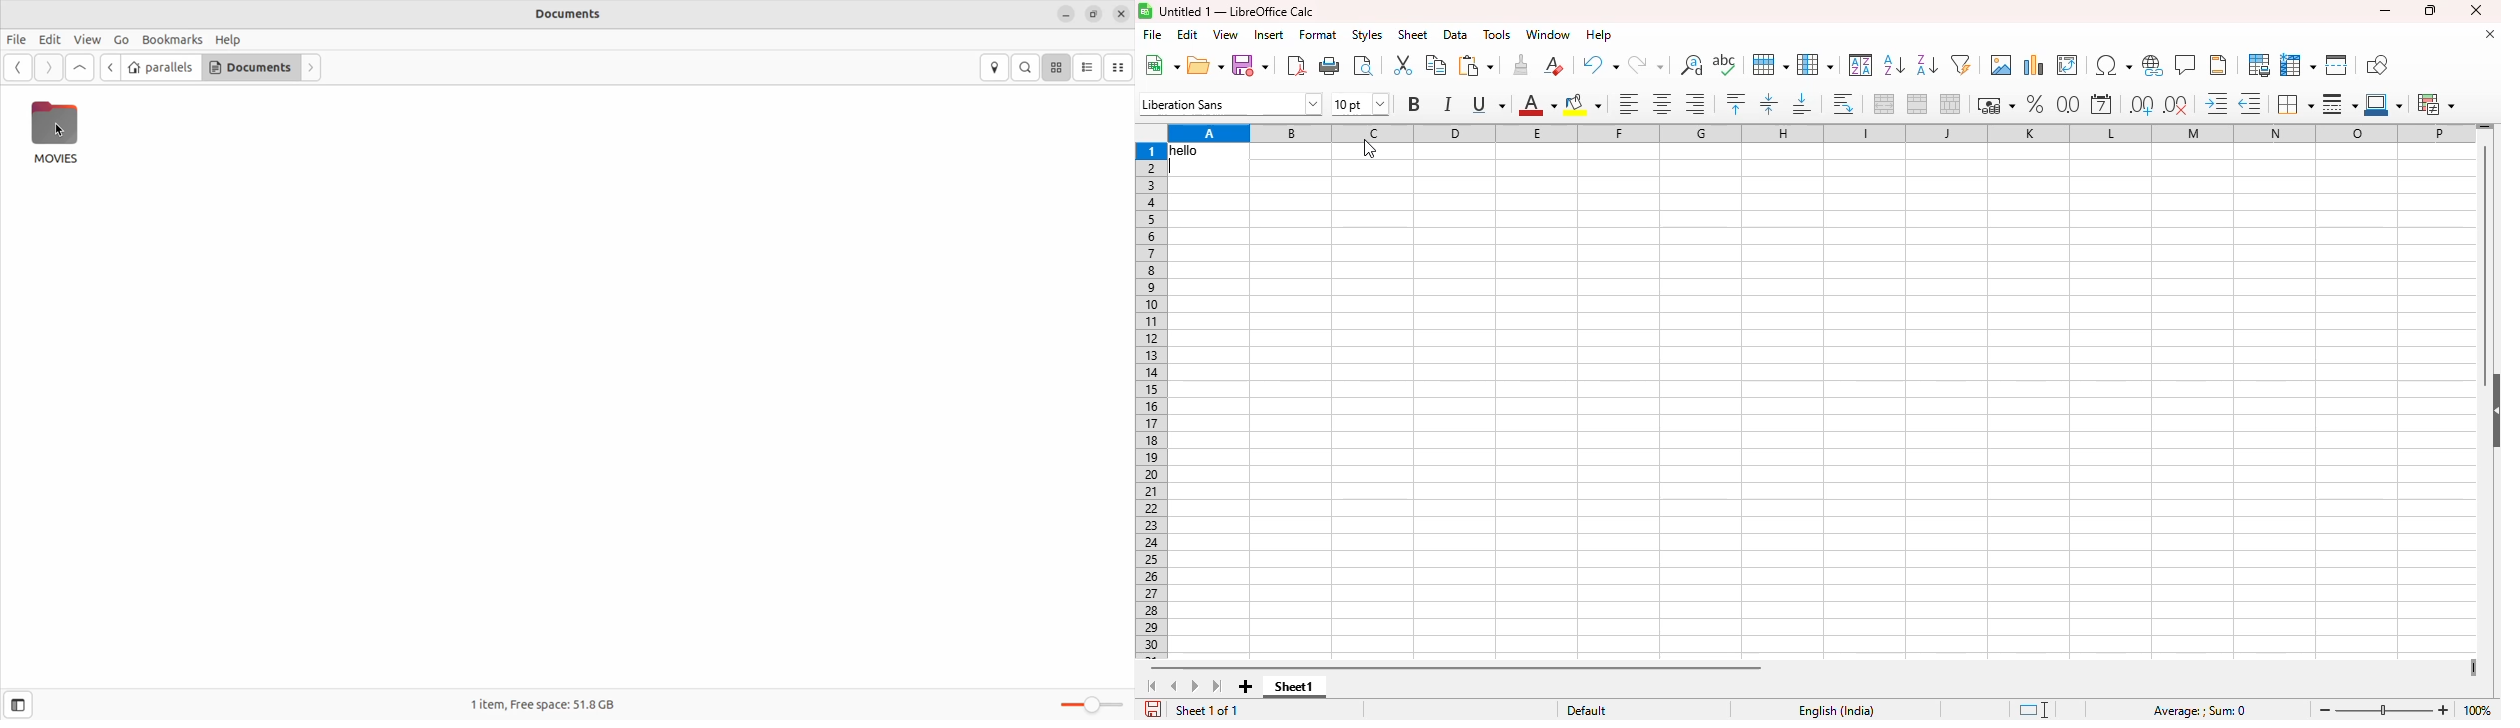  Describe the element at coordinates (1661, 103) in the screenshot. I see `align center` at that location.